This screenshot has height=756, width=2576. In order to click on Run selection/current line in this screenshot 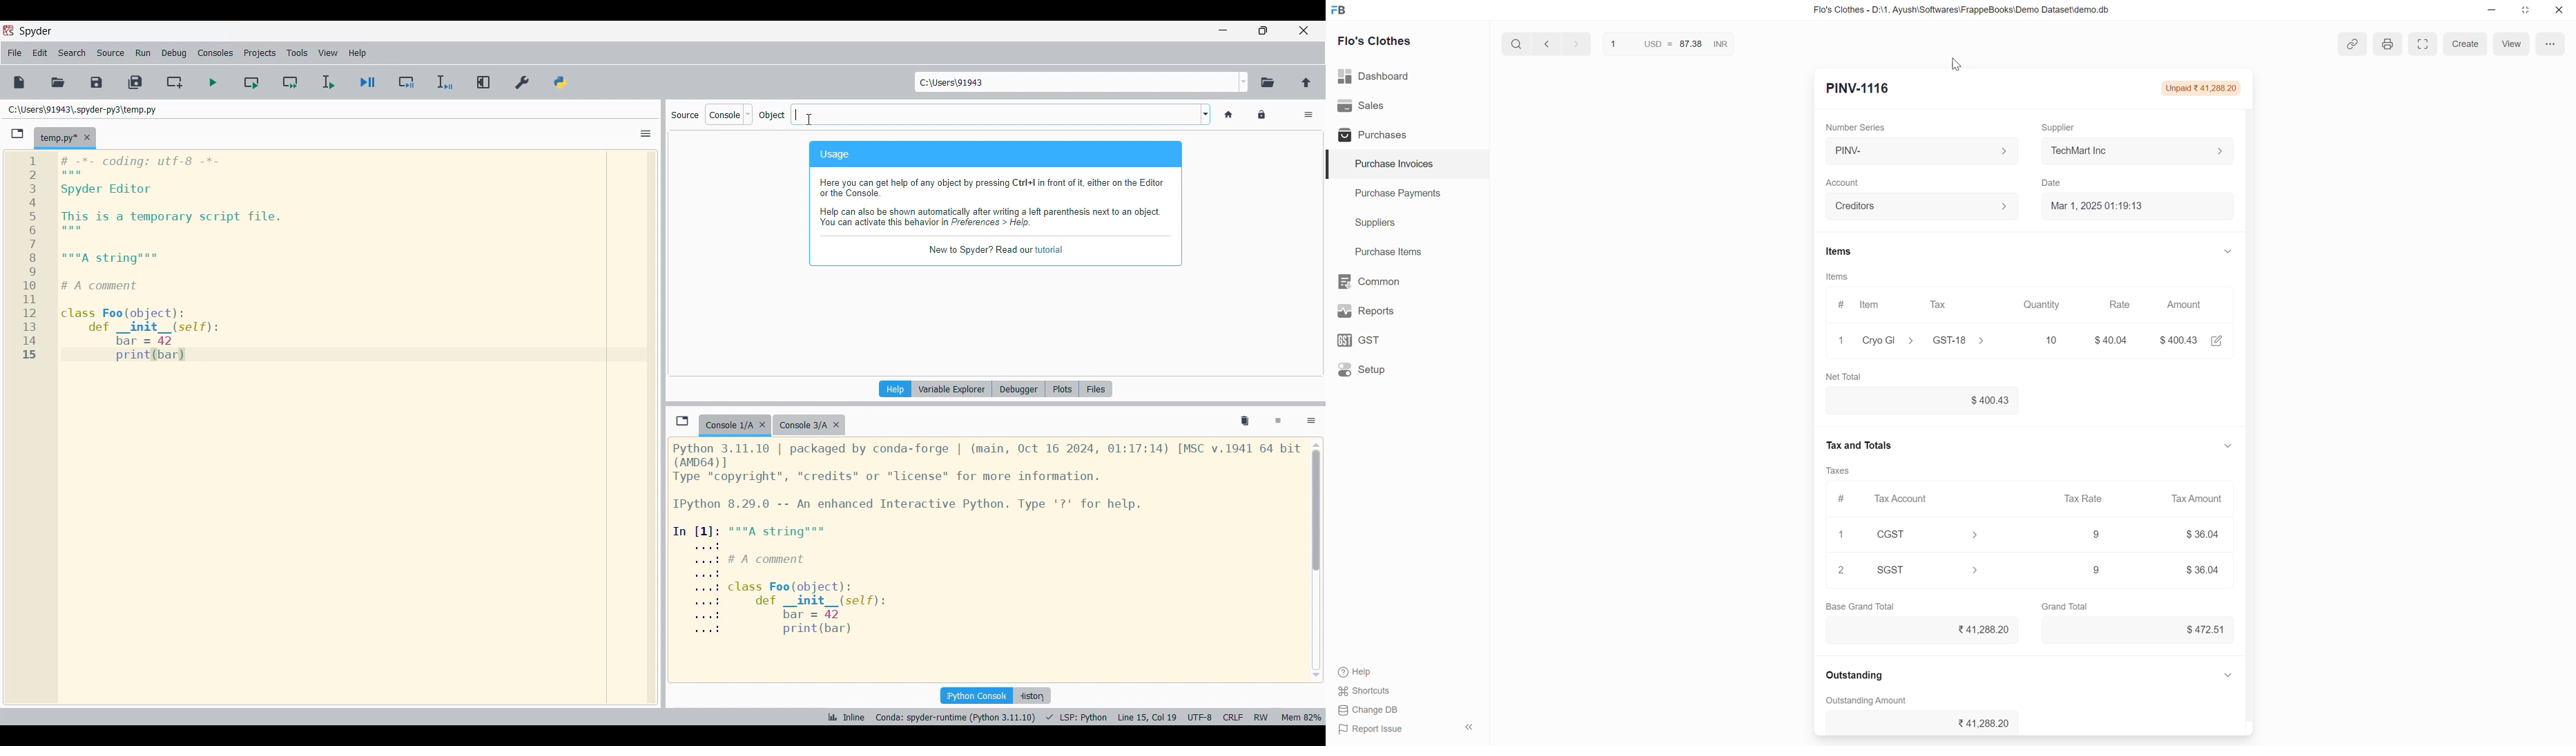, I will do `click(327, 82)`.